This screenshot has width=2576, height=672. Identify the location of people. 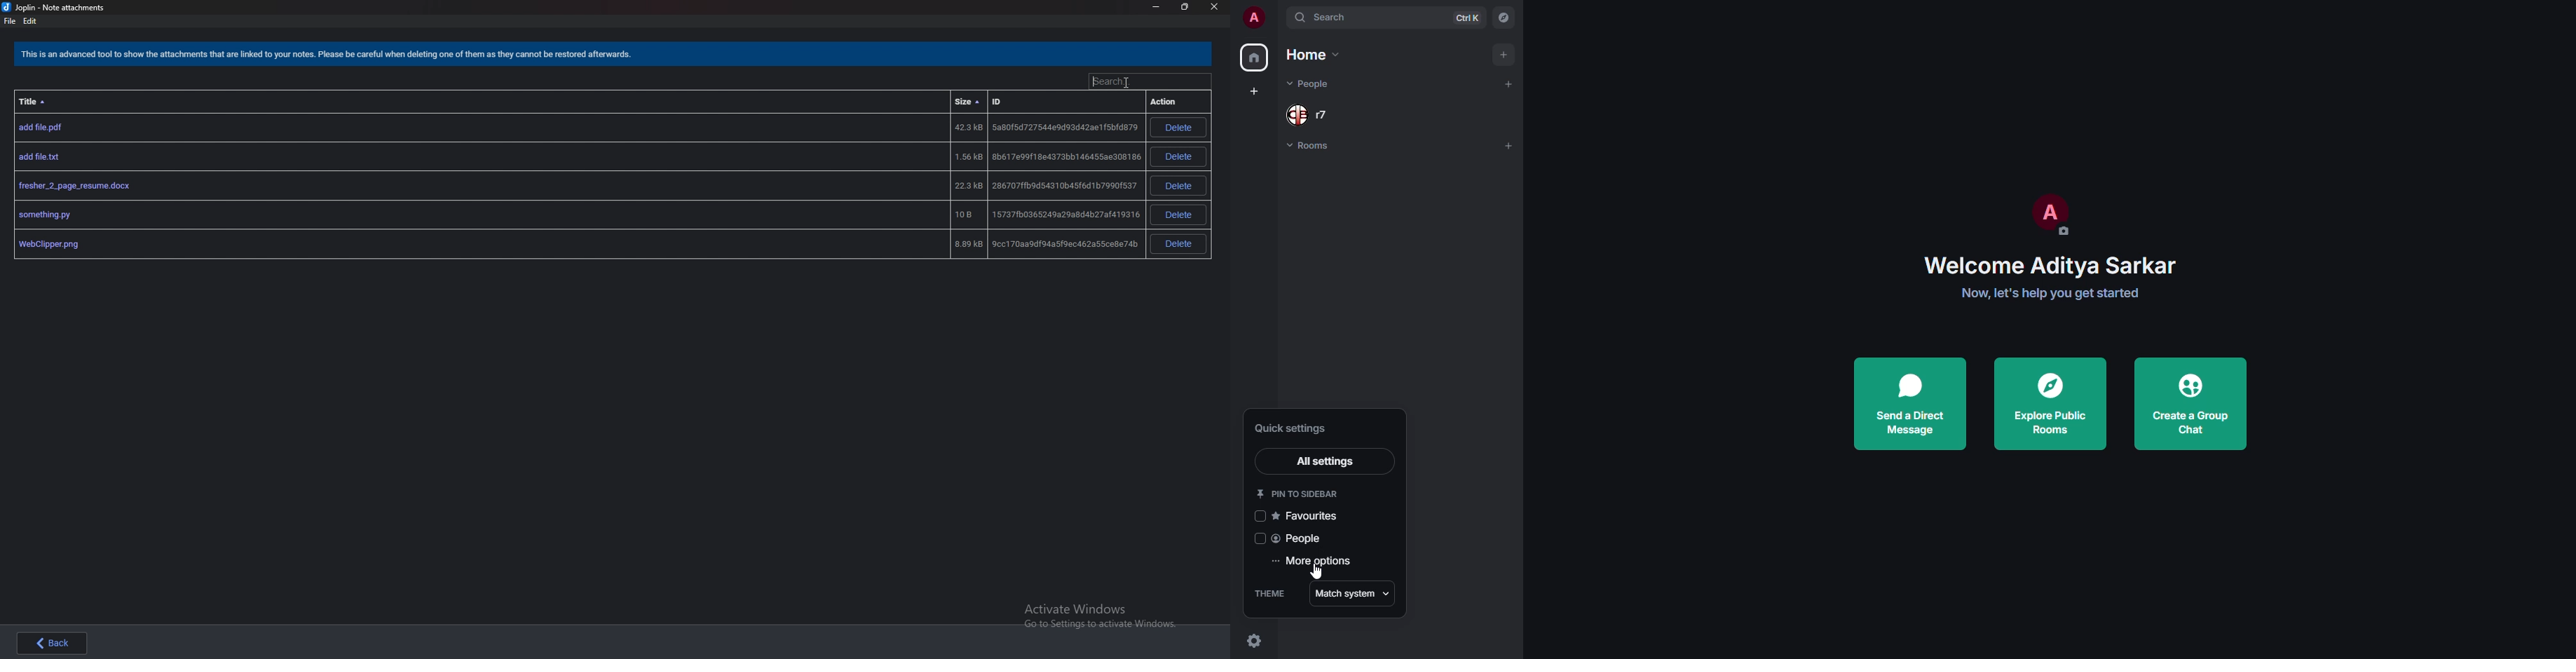
(1315, 83).